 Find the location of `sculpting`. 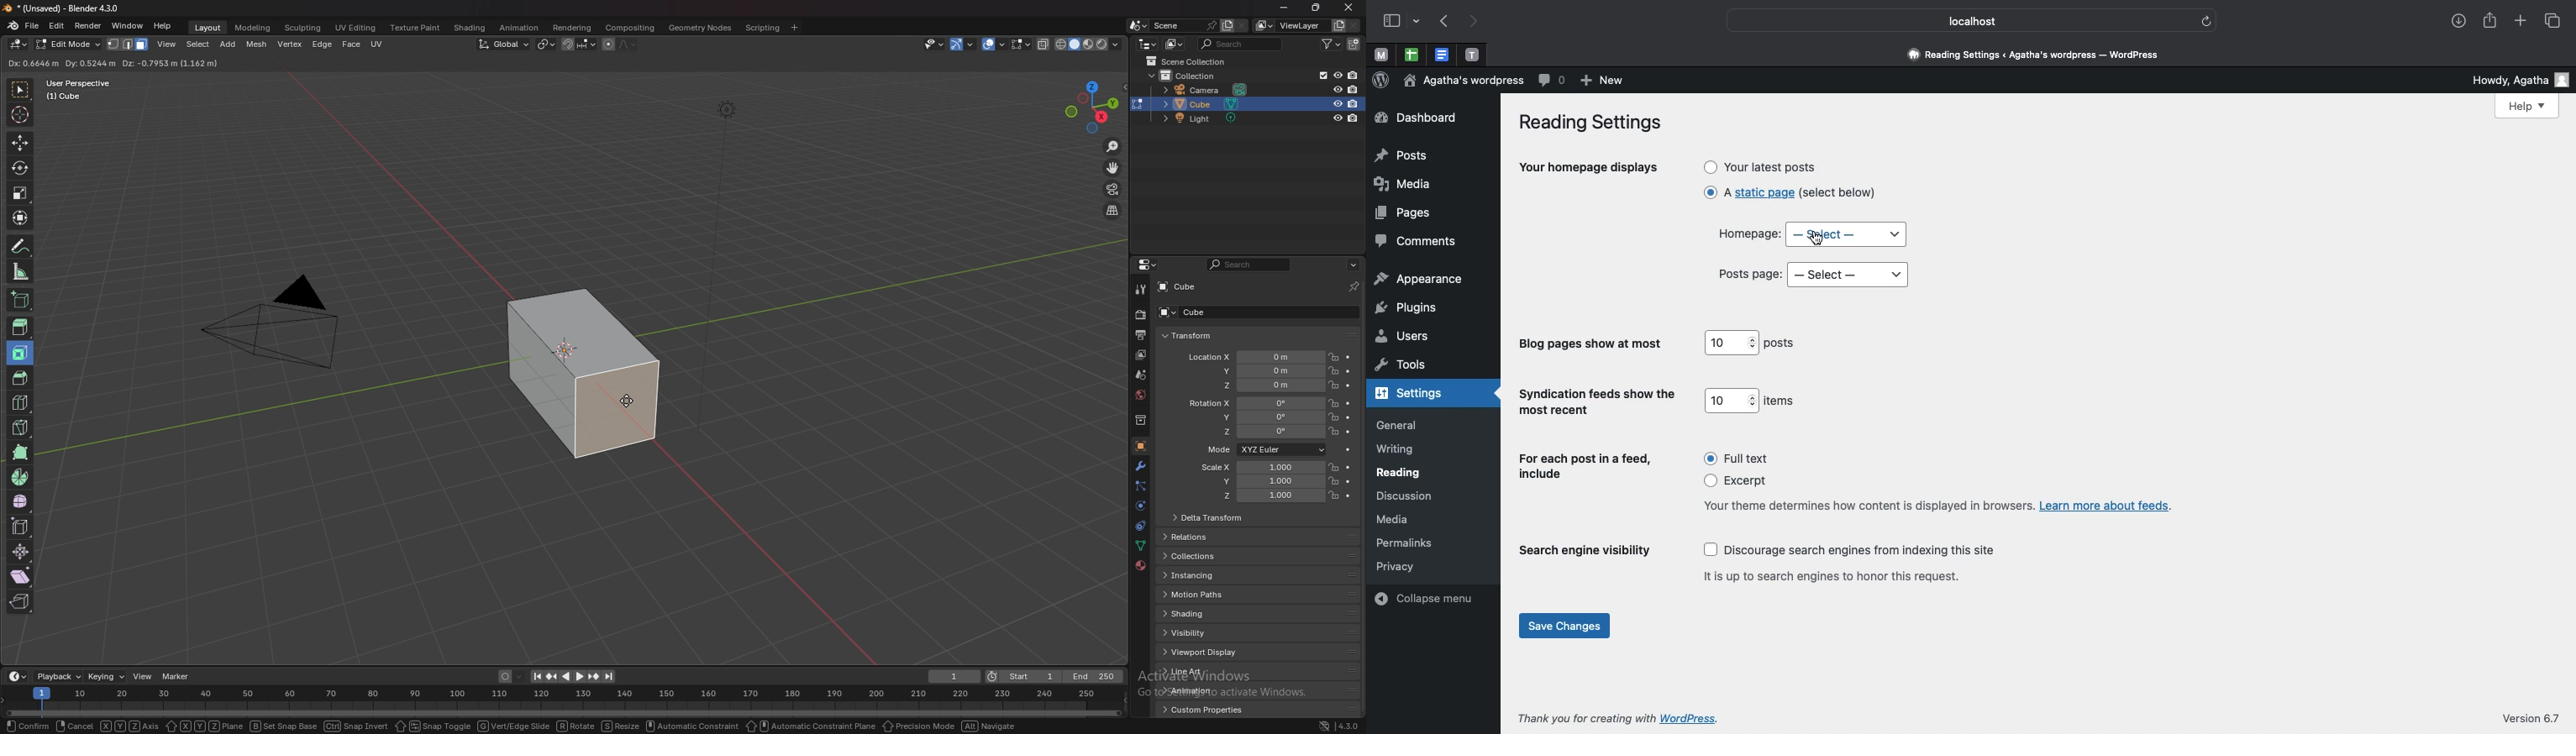

sculpting is located at coordinates (304, 28).